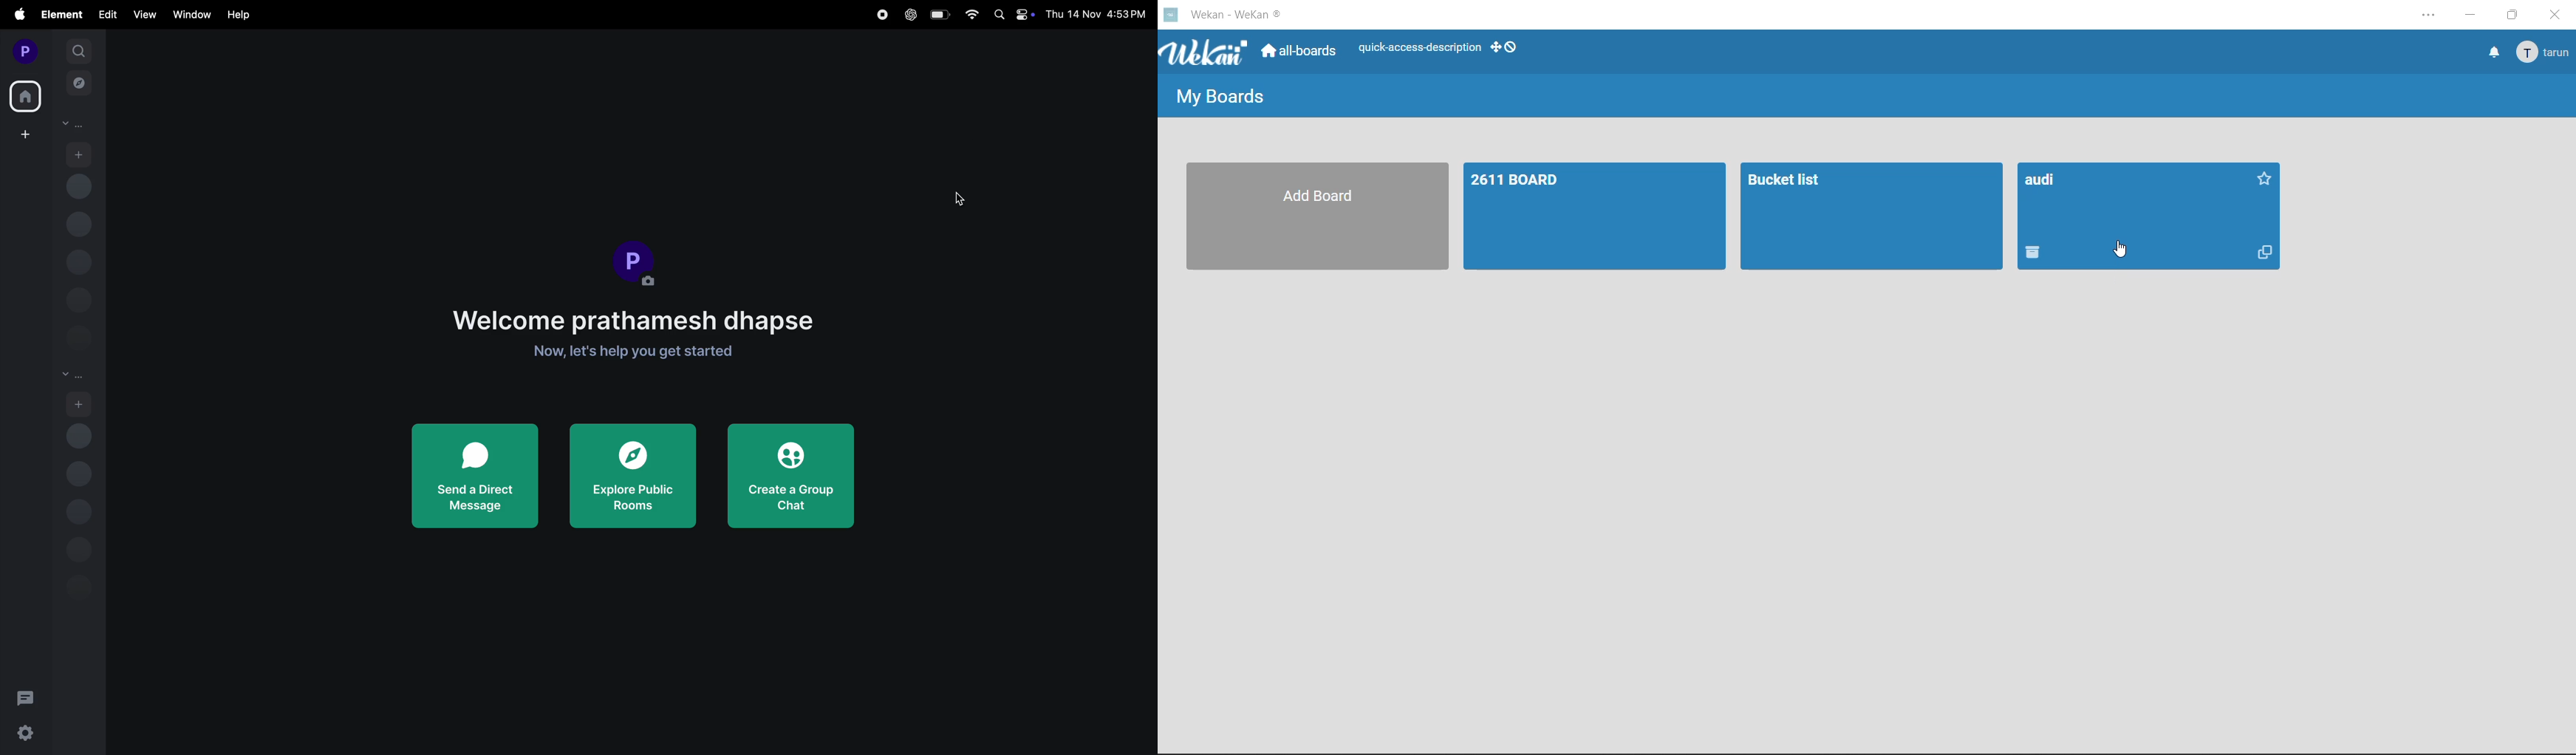  Describe the element at coordinates (2545, 55) in the screenshot. I see `tarun` at that location.